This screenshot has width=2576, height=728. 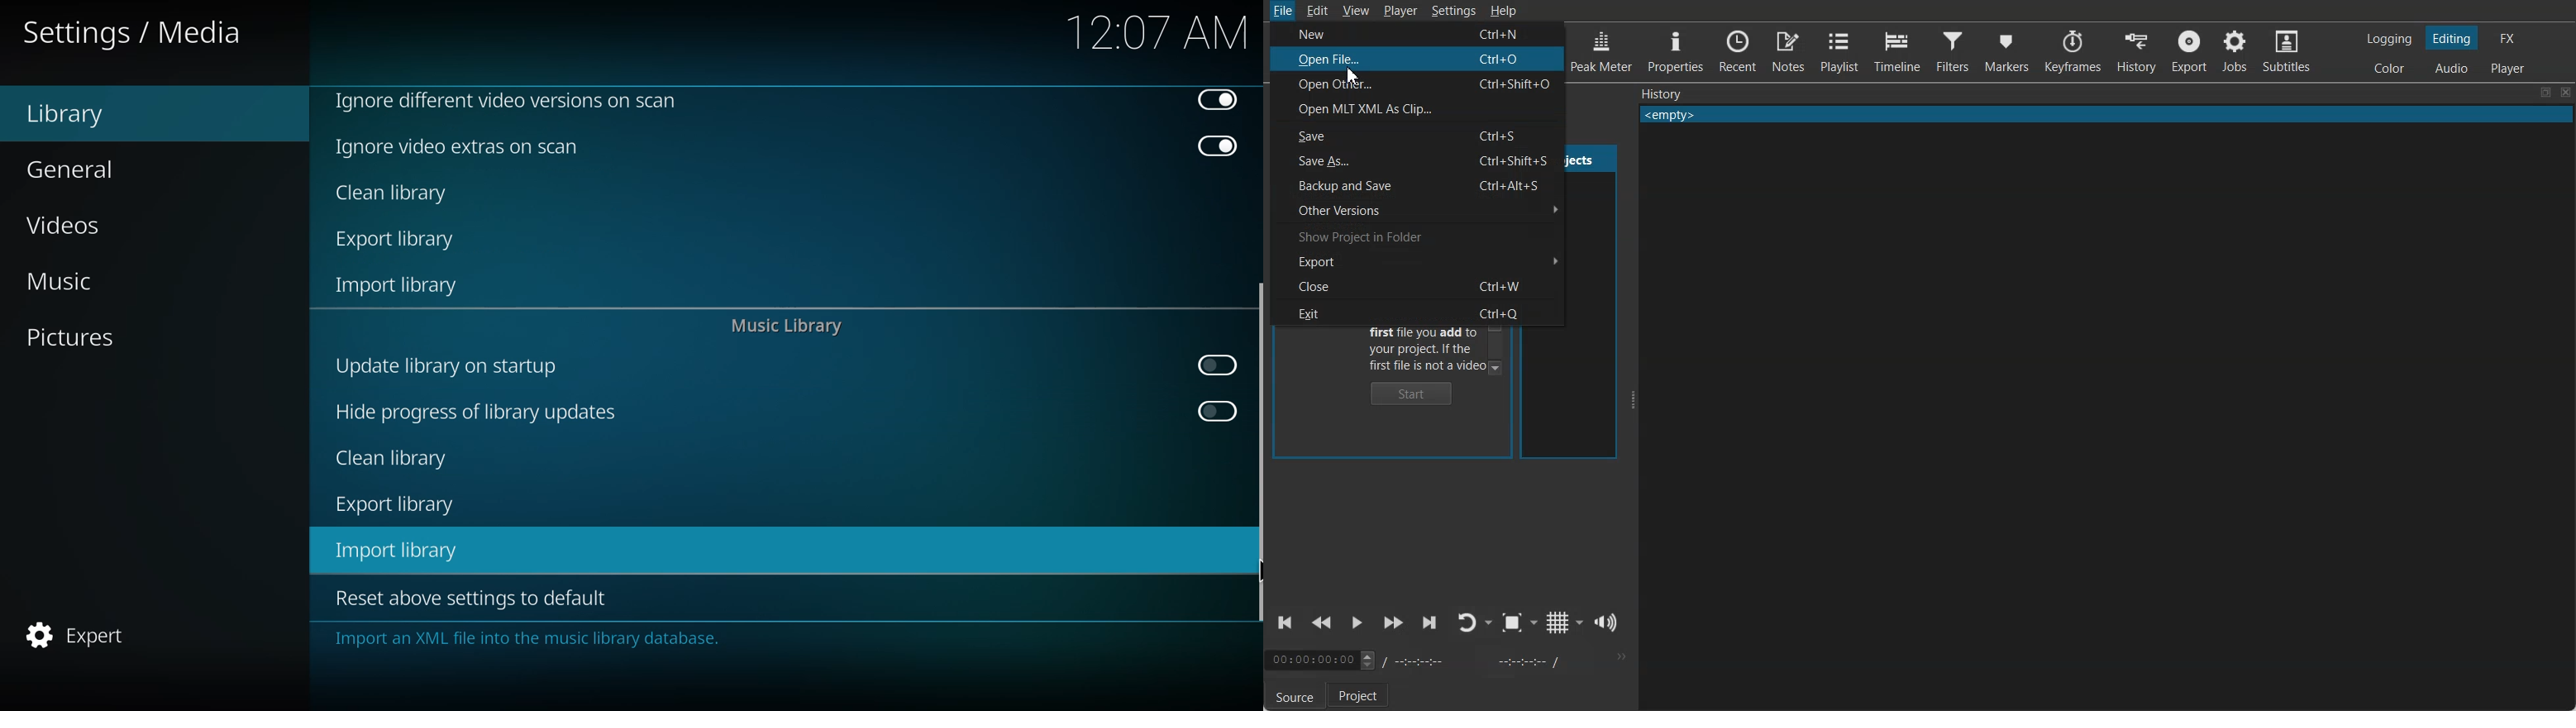 I want to click on Text, so click(x=1425, y=351).